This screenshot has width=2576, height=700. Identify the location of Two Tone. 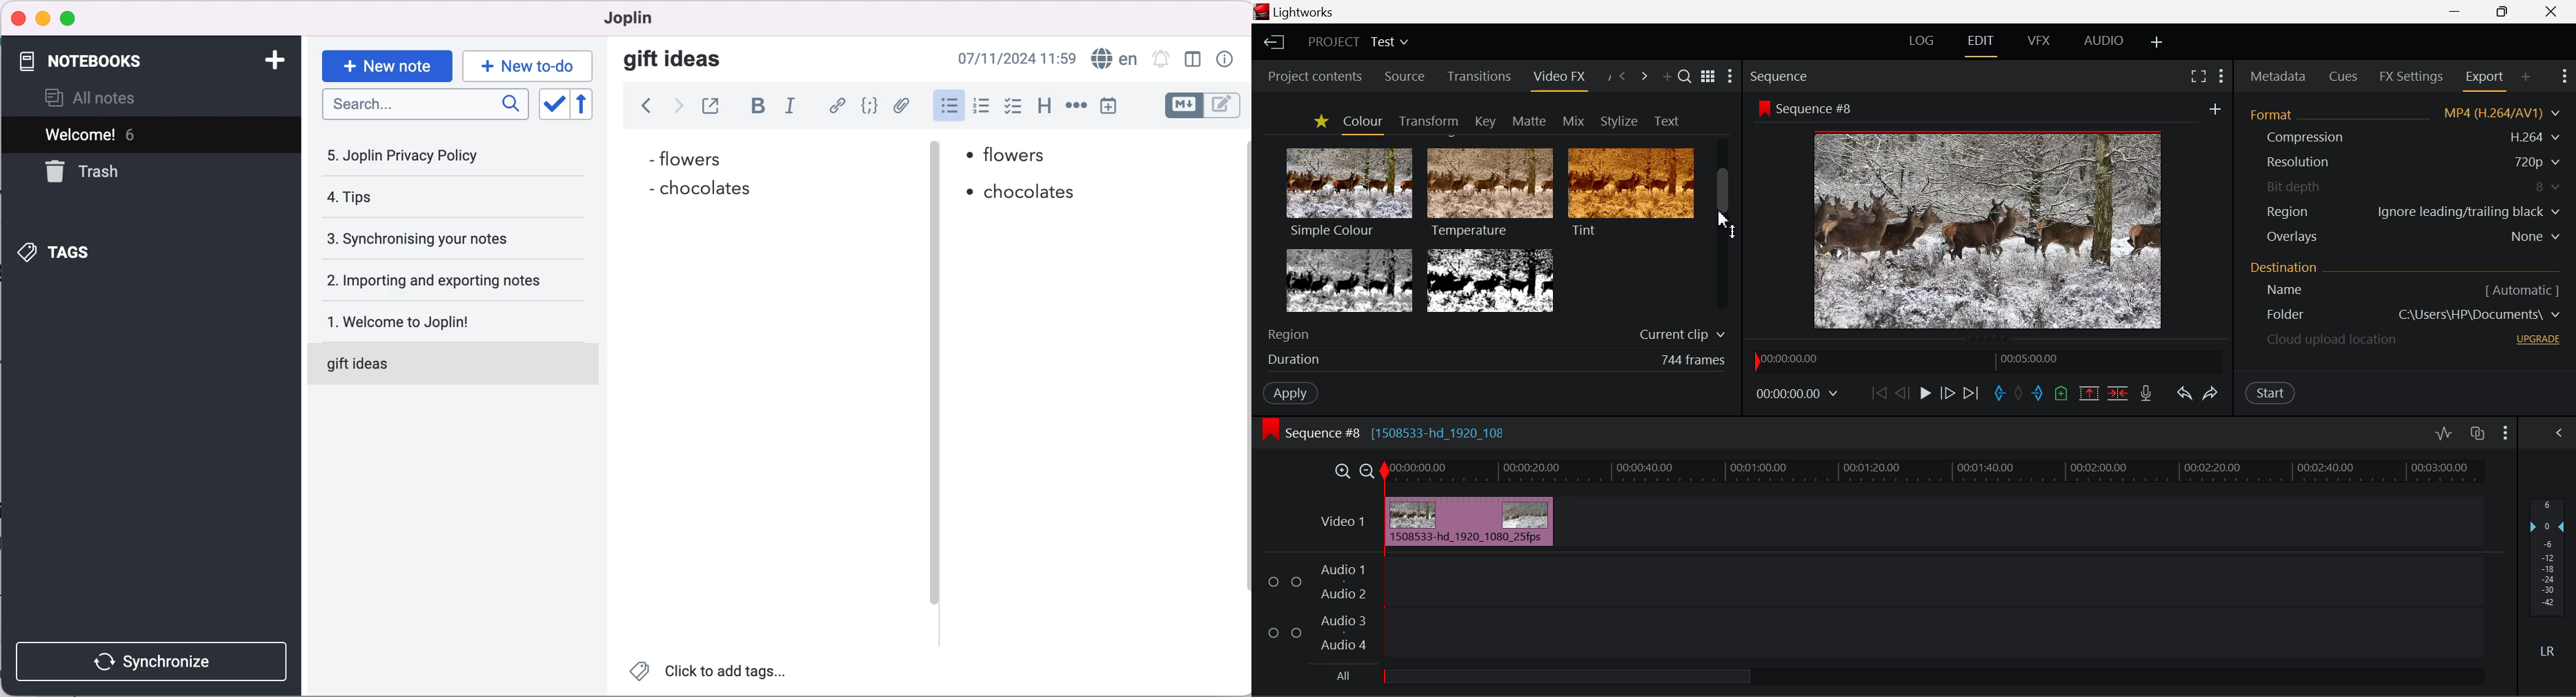
(1488, 279).